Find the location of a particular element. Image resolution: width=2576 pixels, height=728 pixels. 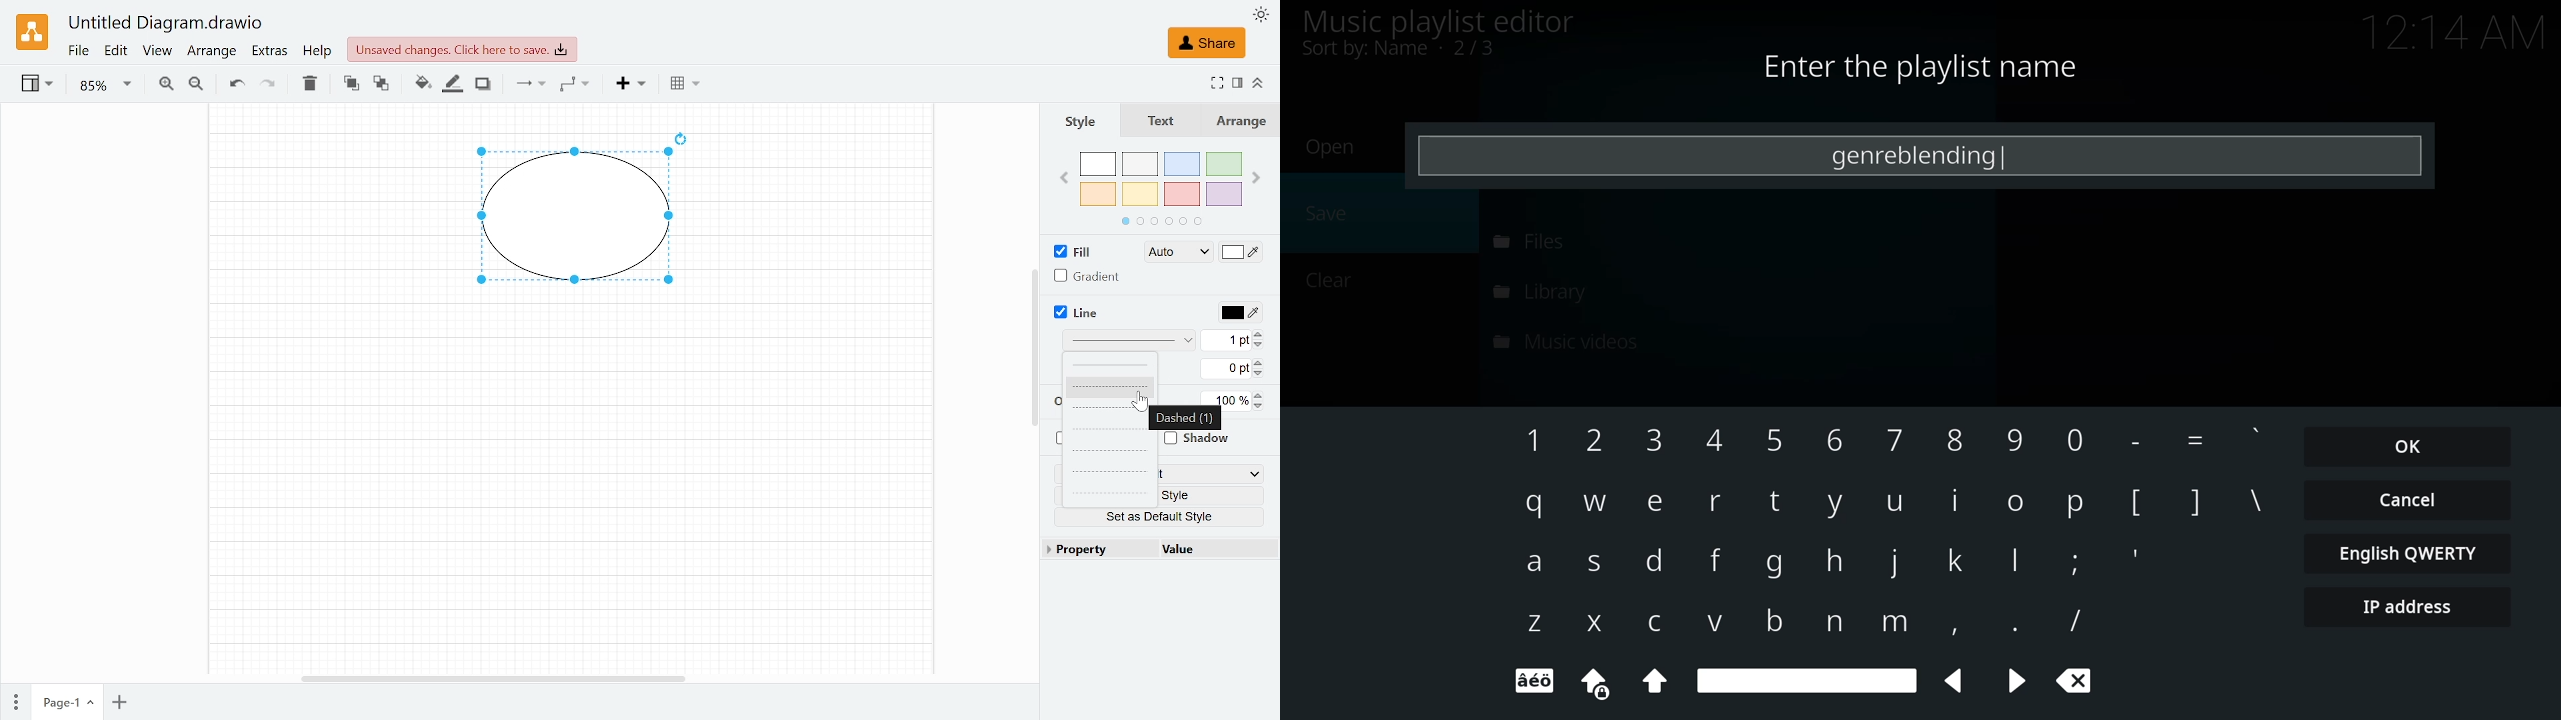

Pattern is located at coordinates (1128, 341).